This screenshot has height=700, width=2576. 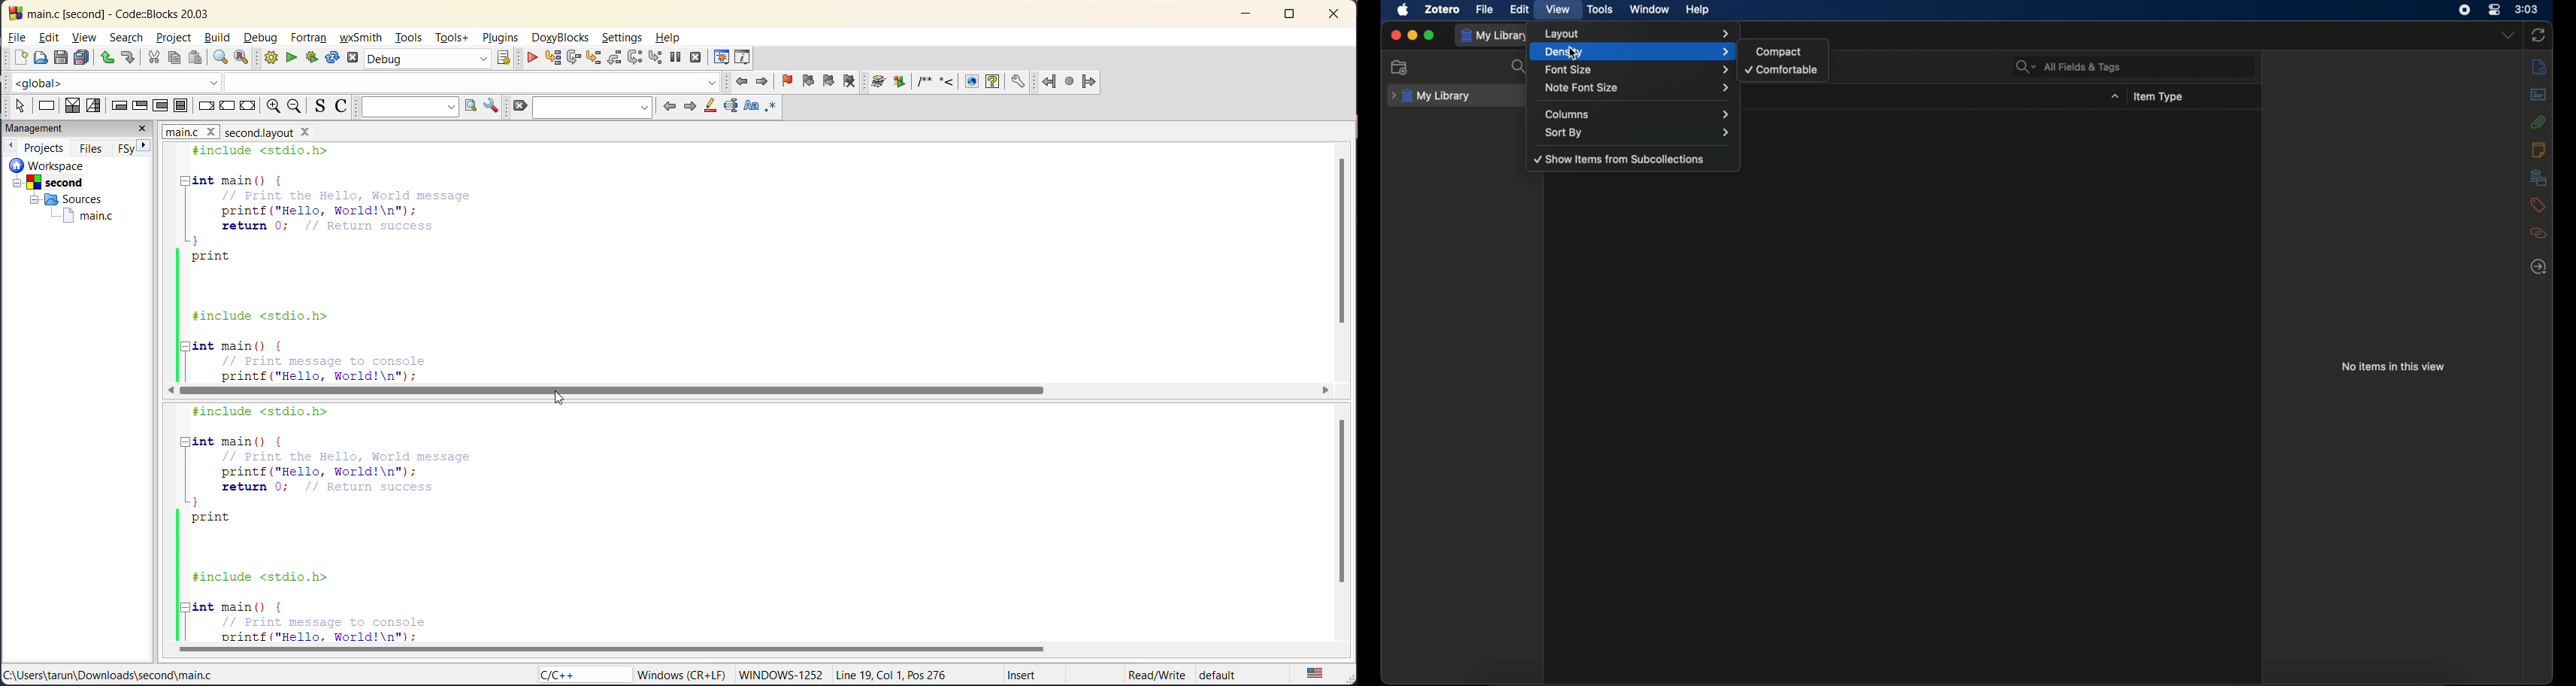 I want to click on debug, so click(x=263, y=36).